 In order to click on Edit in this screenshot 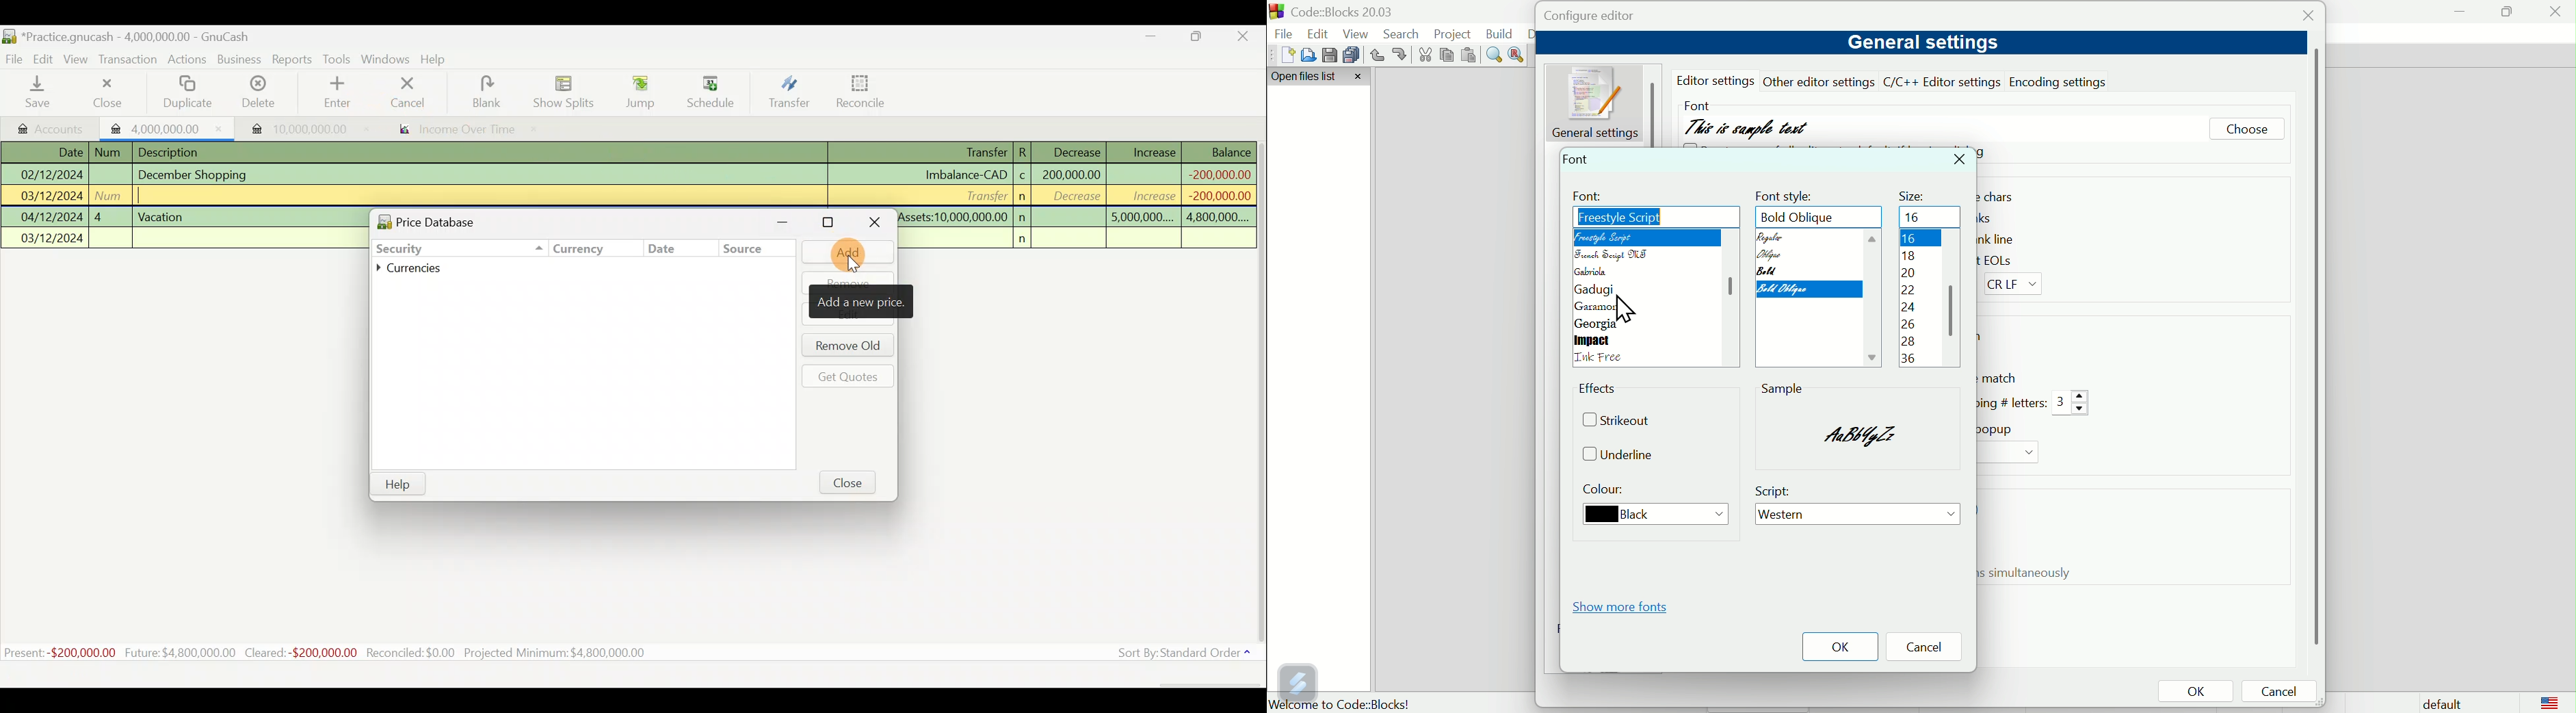, I will do `click(1319, 32)`.